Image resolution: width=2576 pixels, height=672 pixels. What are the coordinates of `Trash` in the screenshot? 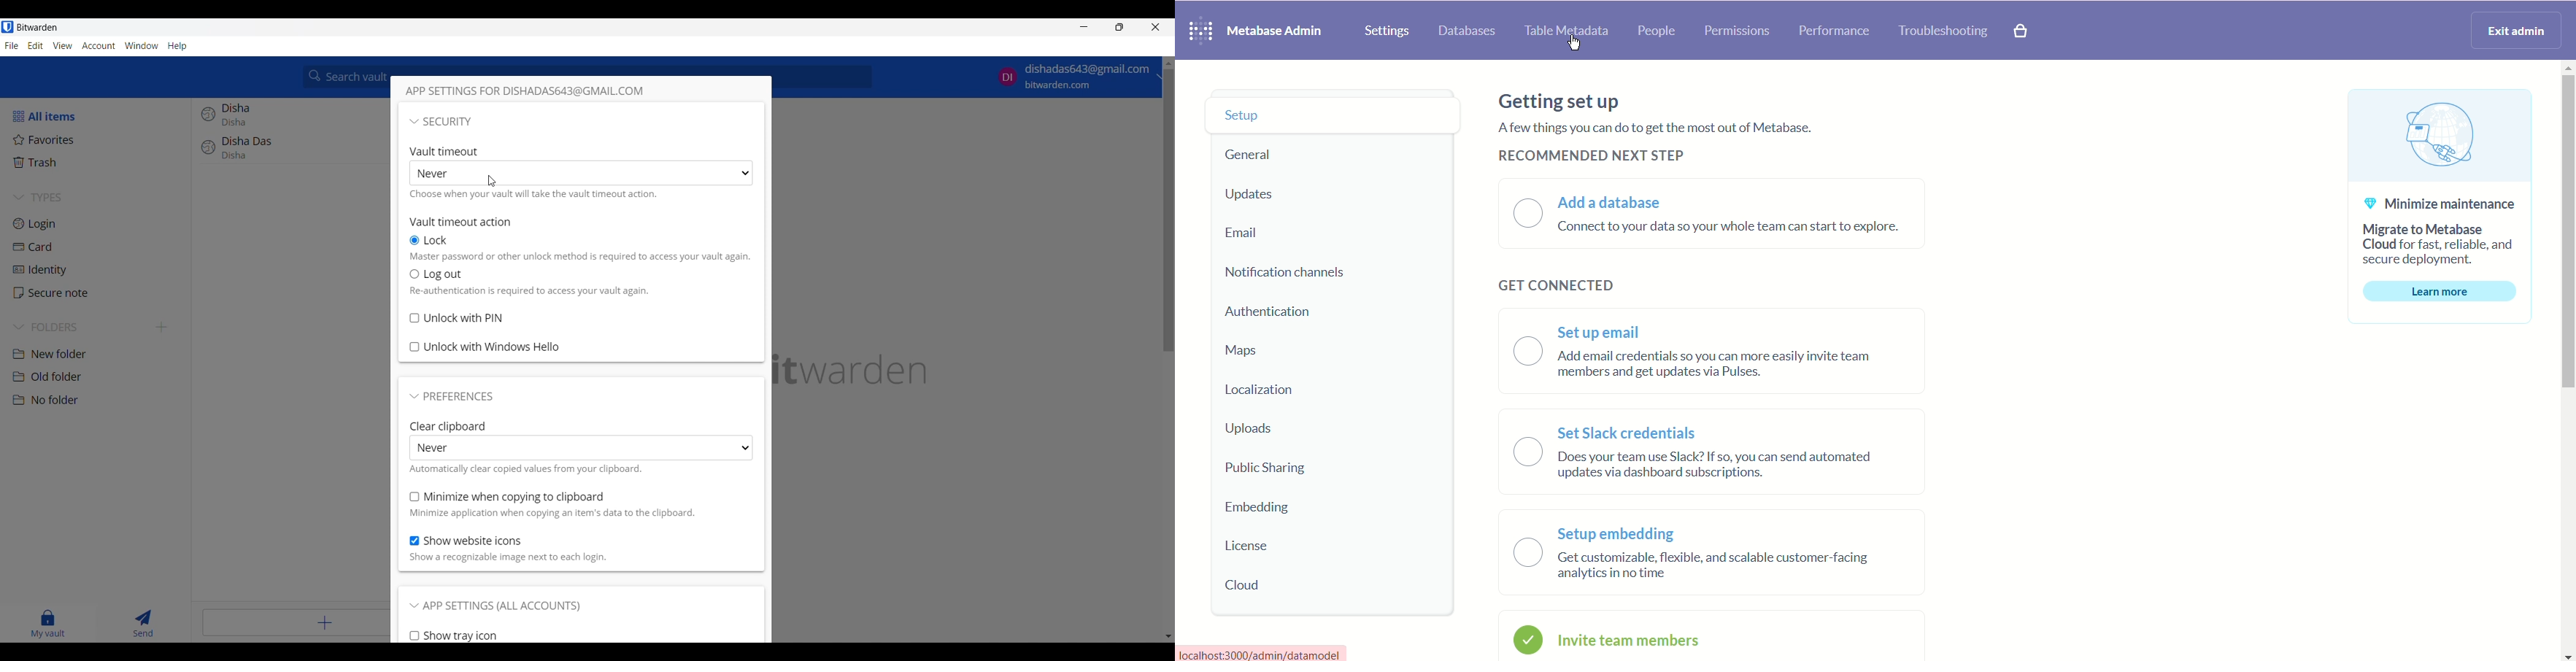 It's located at (99, 162).